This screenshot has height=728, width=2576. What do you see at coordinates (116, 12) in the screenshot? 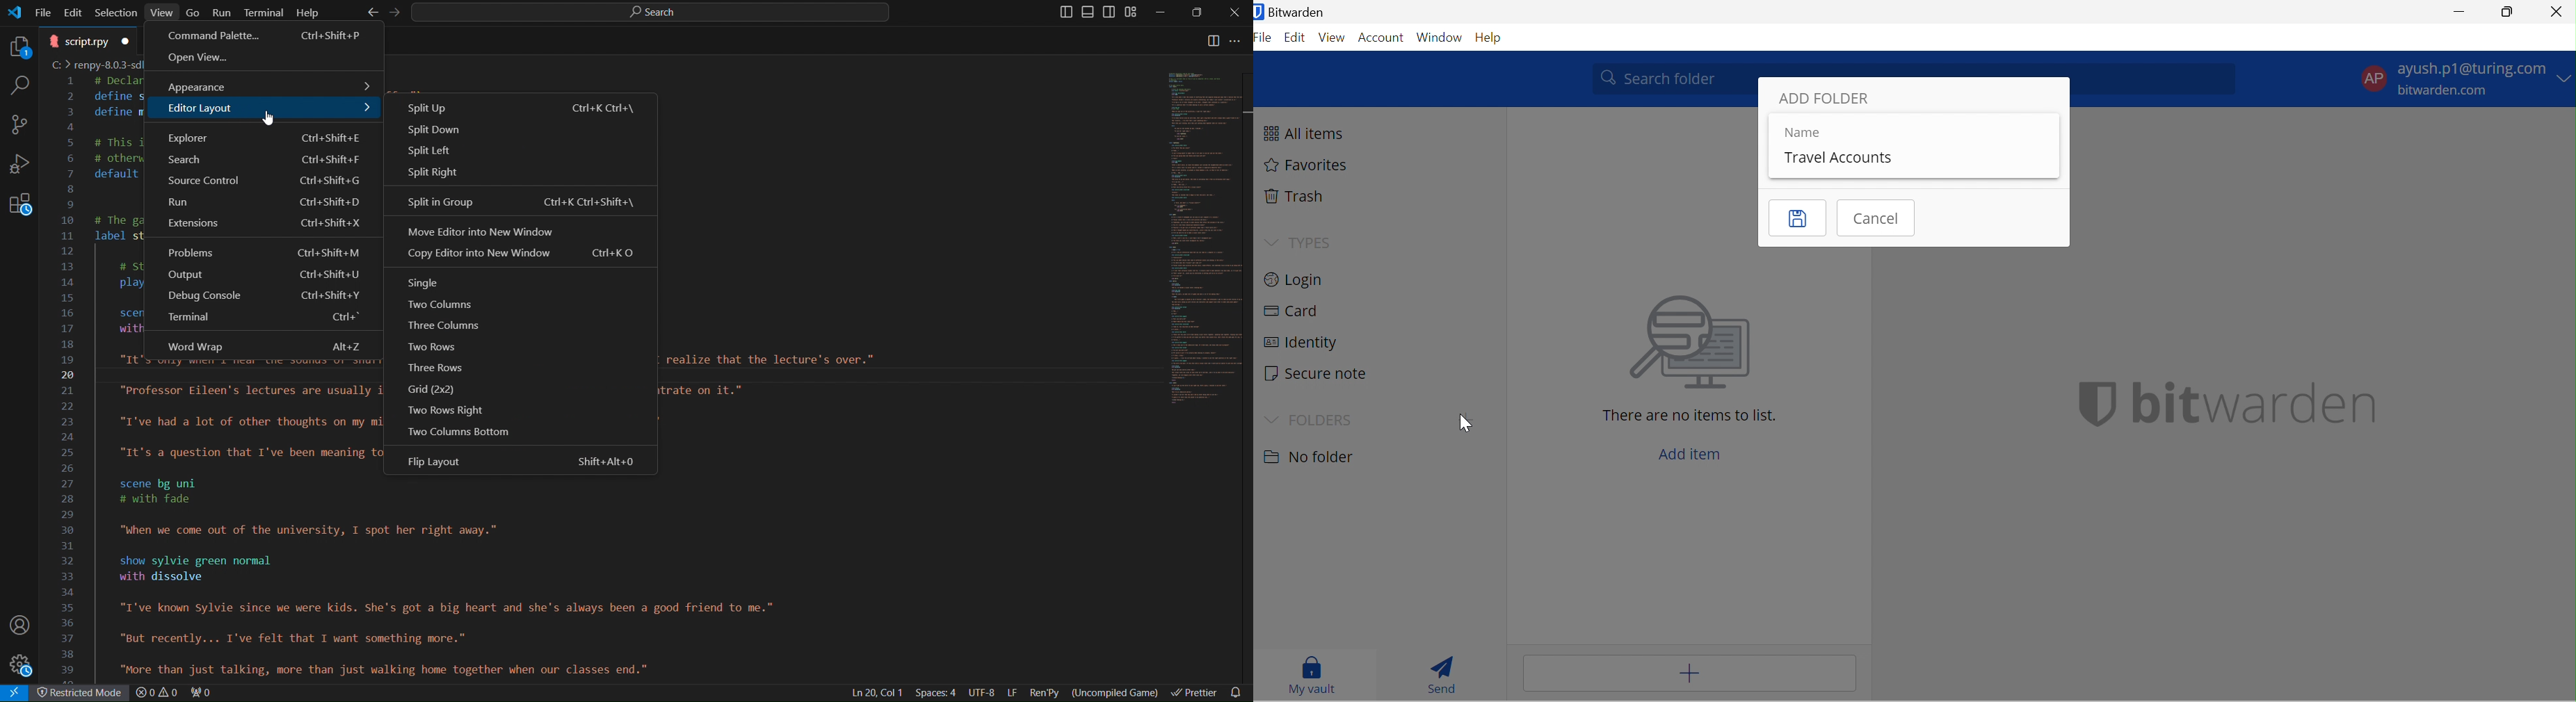
I see `Selection` at bounding box center [116, 12].